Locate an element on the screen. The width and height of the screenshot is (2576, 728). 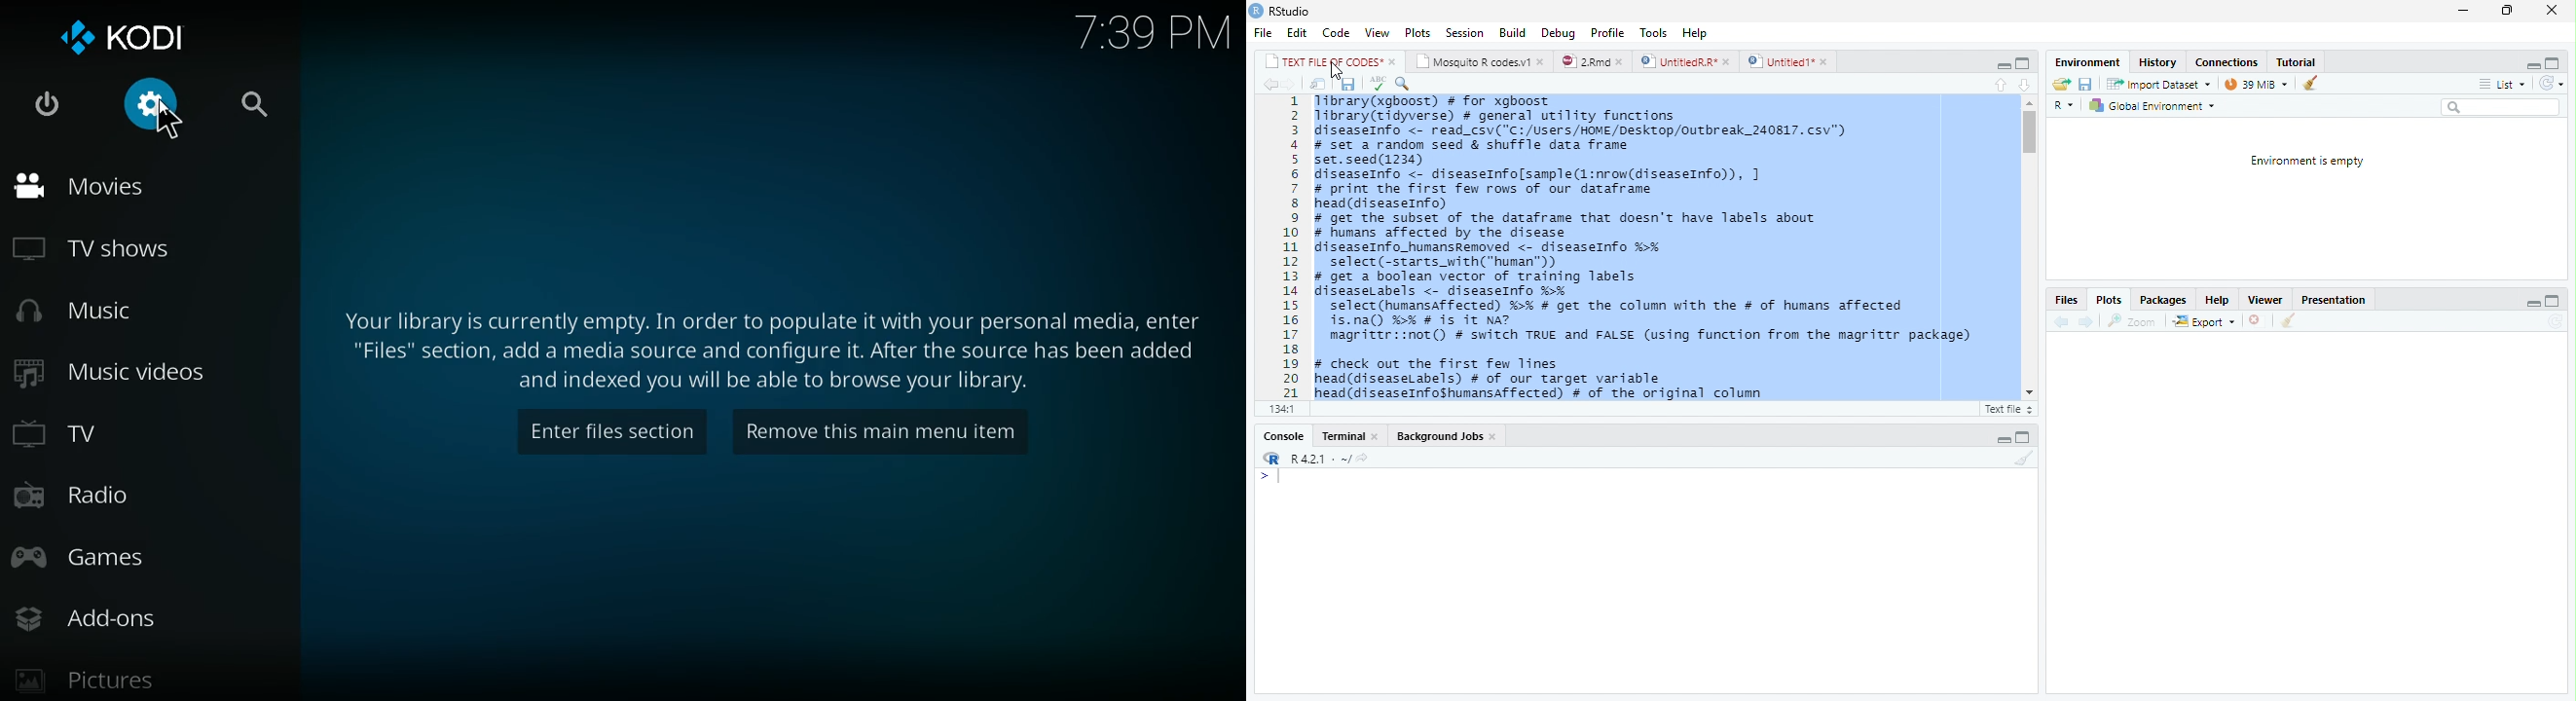
Minimize is located at coordinates (2000, 63).